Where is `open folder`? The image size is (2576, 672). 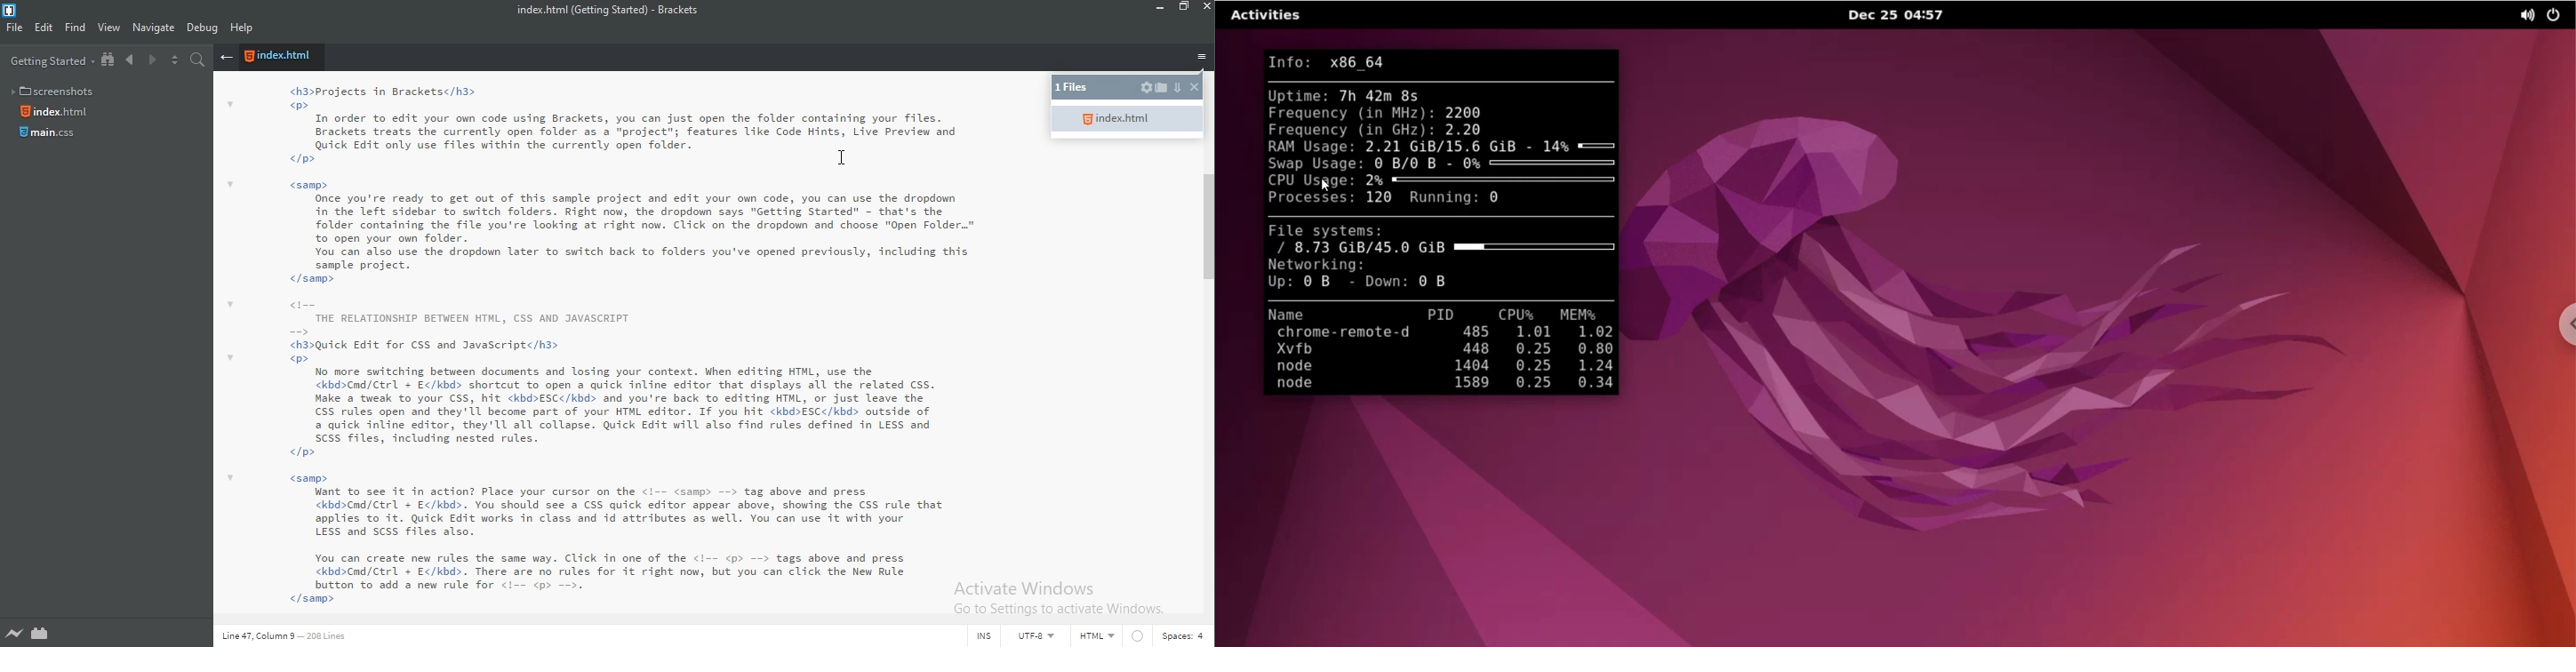 open folder is located at coordinates (1162, 86).